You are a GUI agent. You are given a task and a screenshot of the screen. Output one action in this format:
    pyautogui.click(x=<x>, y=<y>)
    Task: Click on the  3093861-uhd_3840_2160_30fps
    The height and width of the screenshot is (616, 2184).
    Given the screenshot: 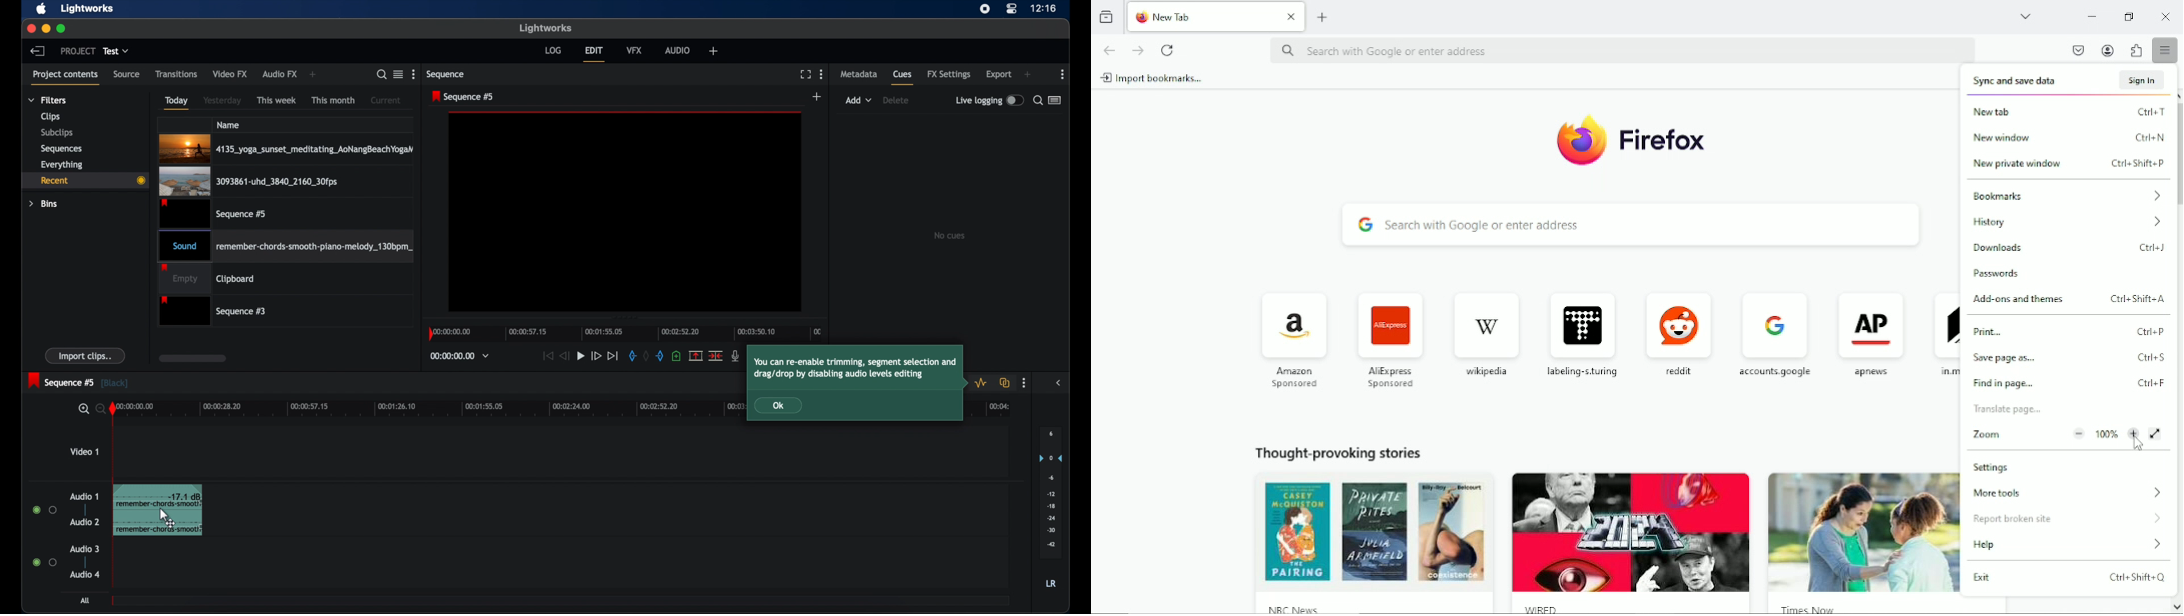 What is the action you would take?
    pyautogui.click(x=248, y=181)
    